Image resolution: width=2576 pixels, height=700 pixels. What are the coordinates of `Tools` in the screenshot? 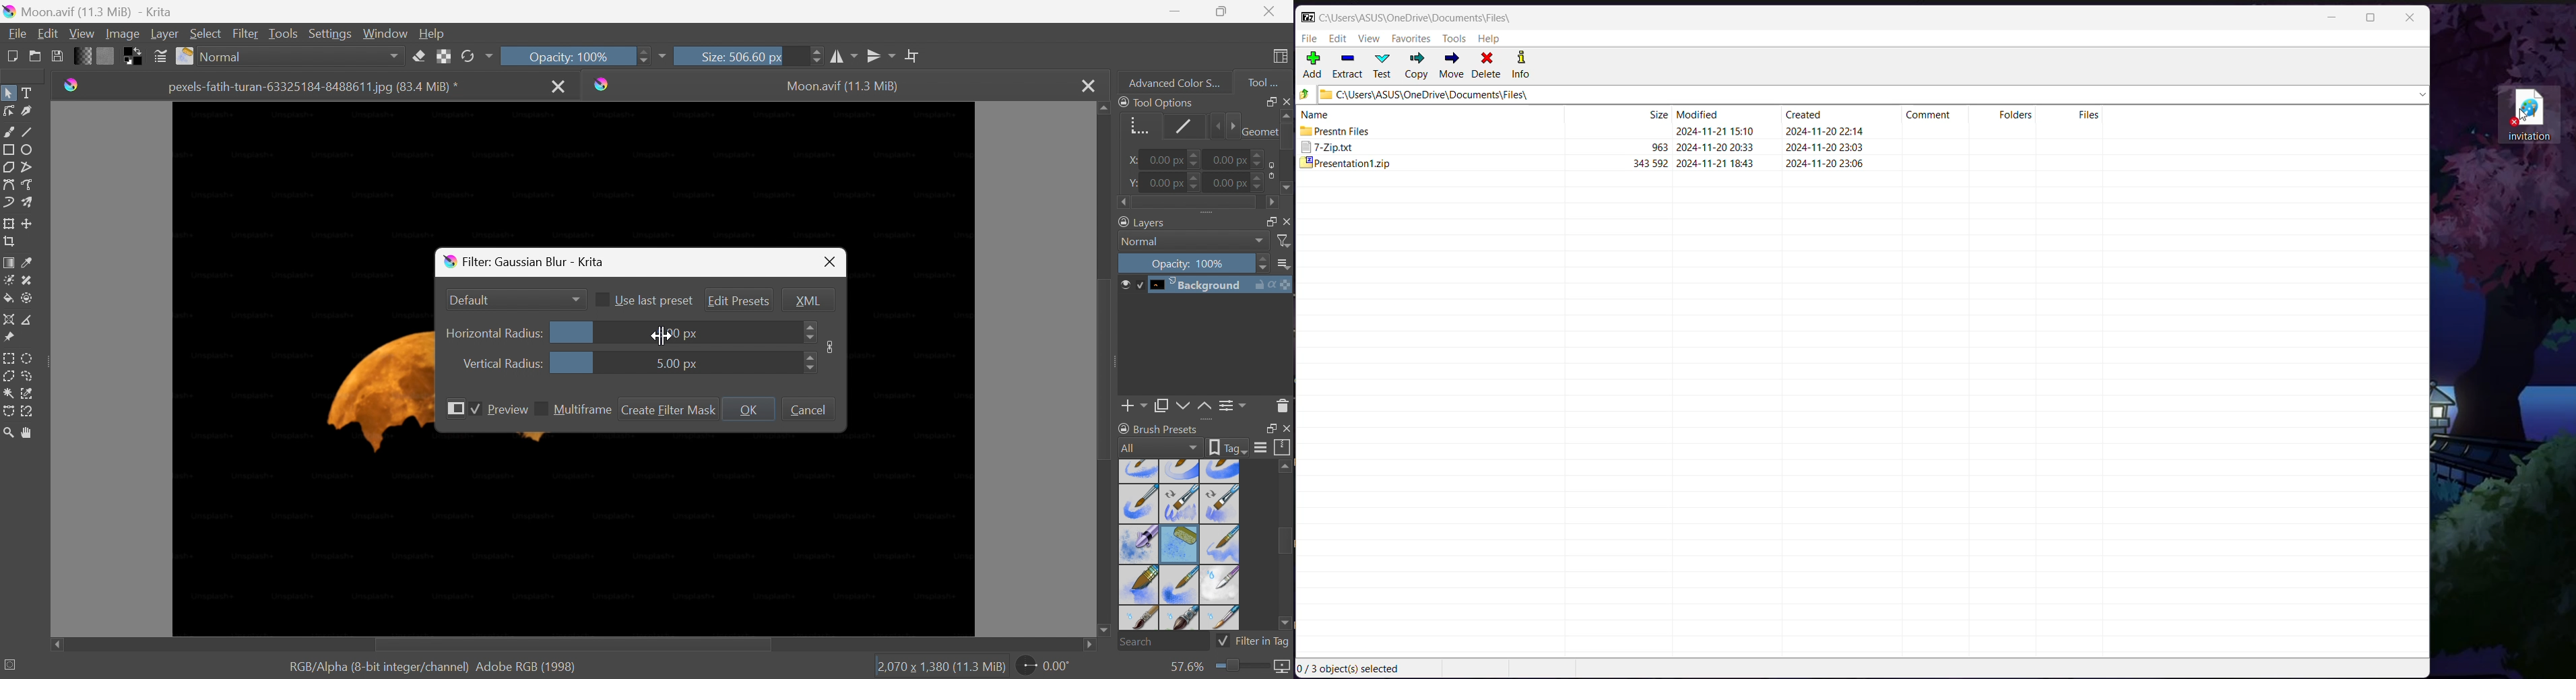 It's located at (1454, 39).